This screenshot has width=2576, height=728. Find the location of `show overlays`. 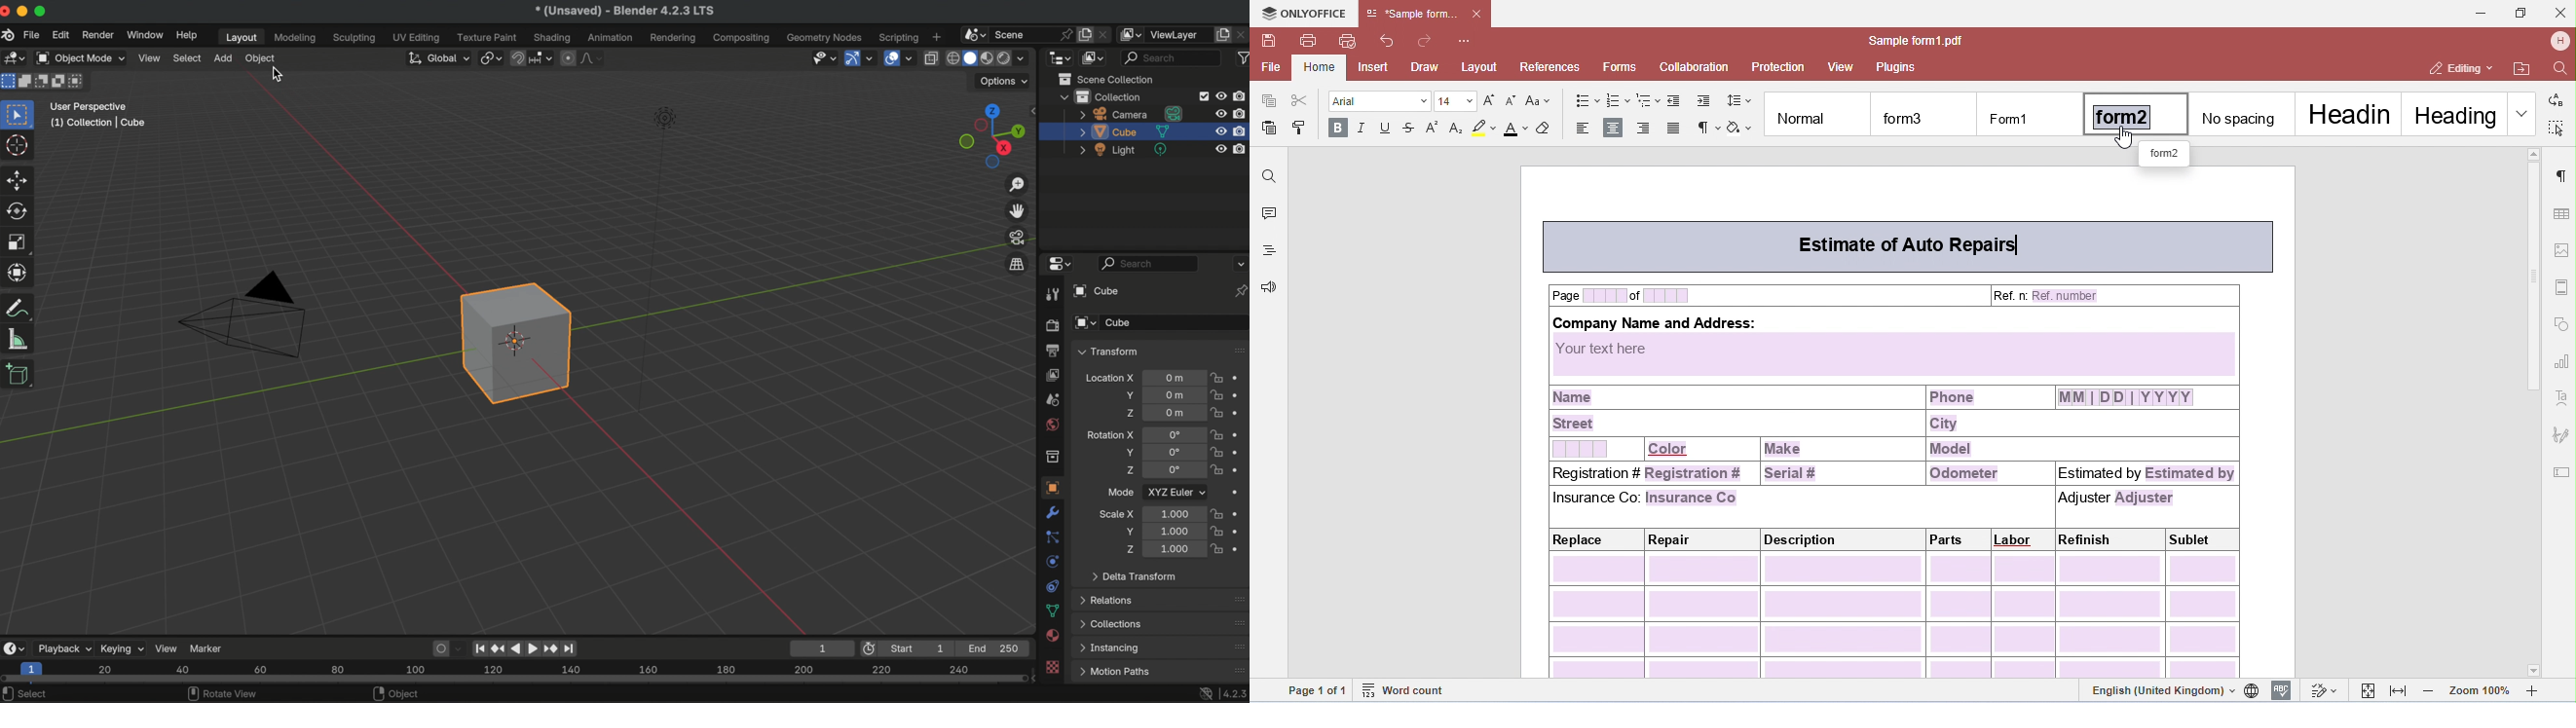

show overlays is located at coordinates (891, 57).